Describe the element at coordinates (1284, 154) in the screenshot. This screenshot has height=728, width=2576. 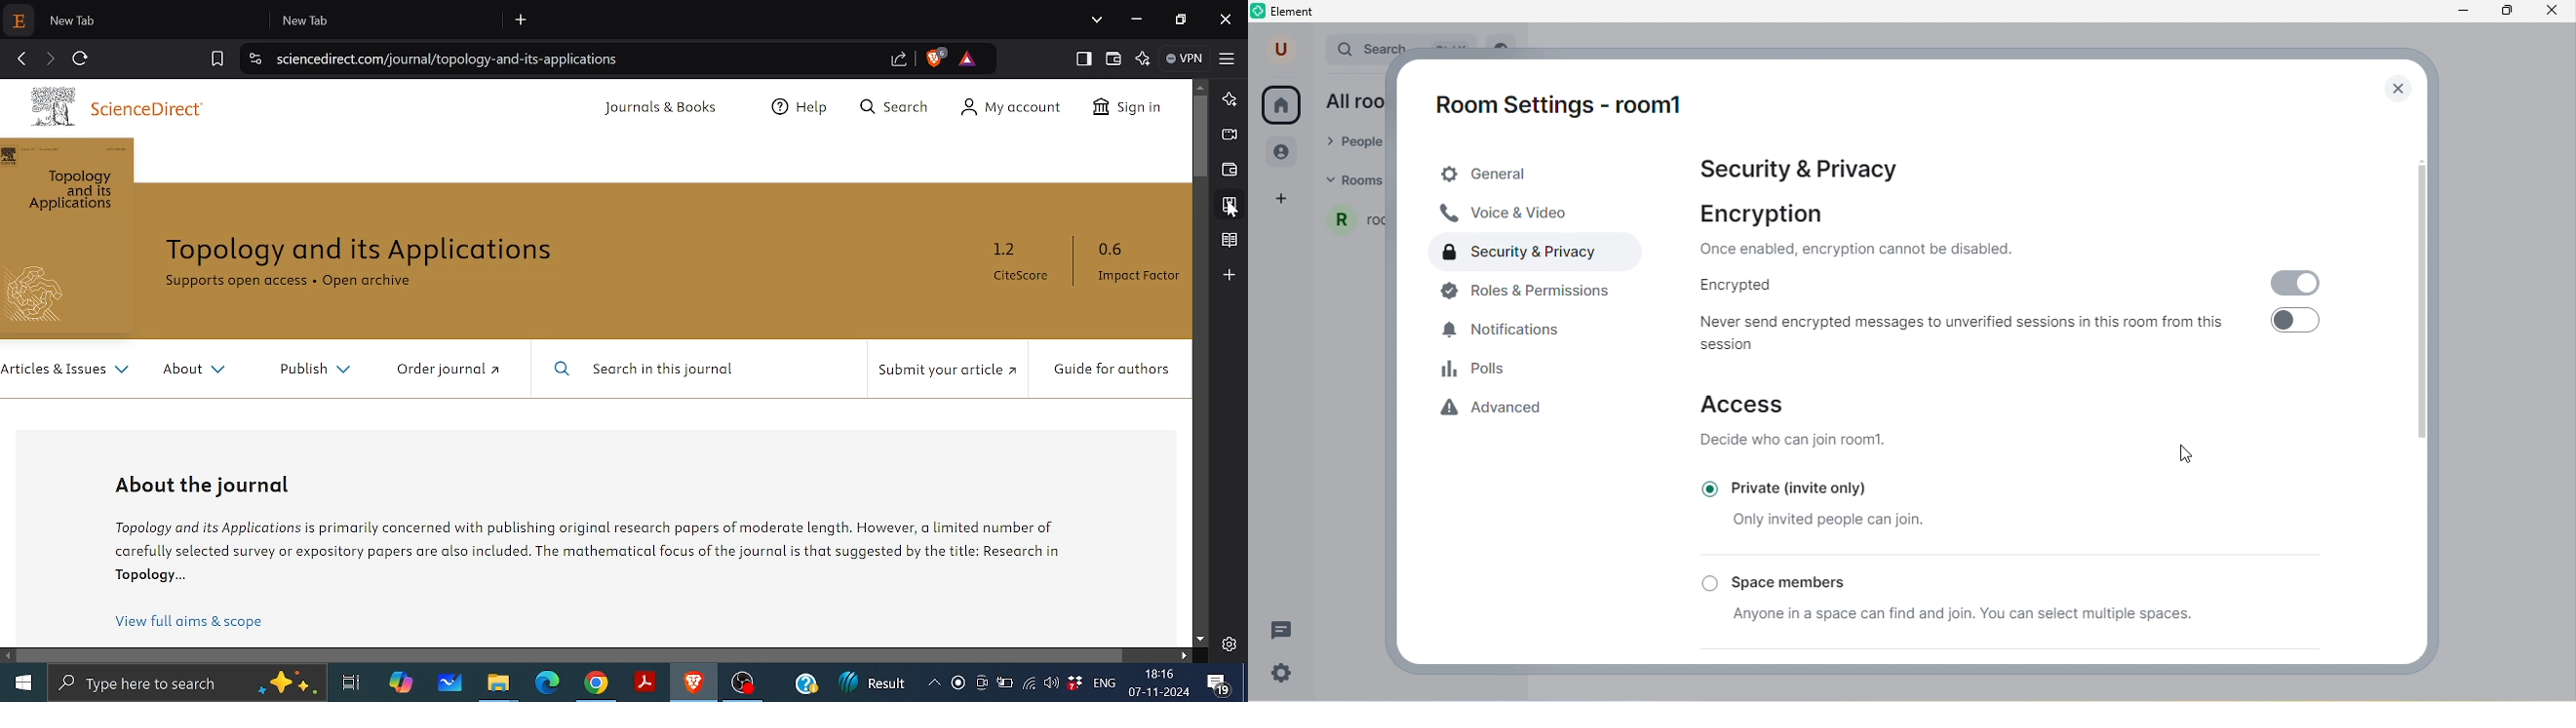
I see `people` at that location.